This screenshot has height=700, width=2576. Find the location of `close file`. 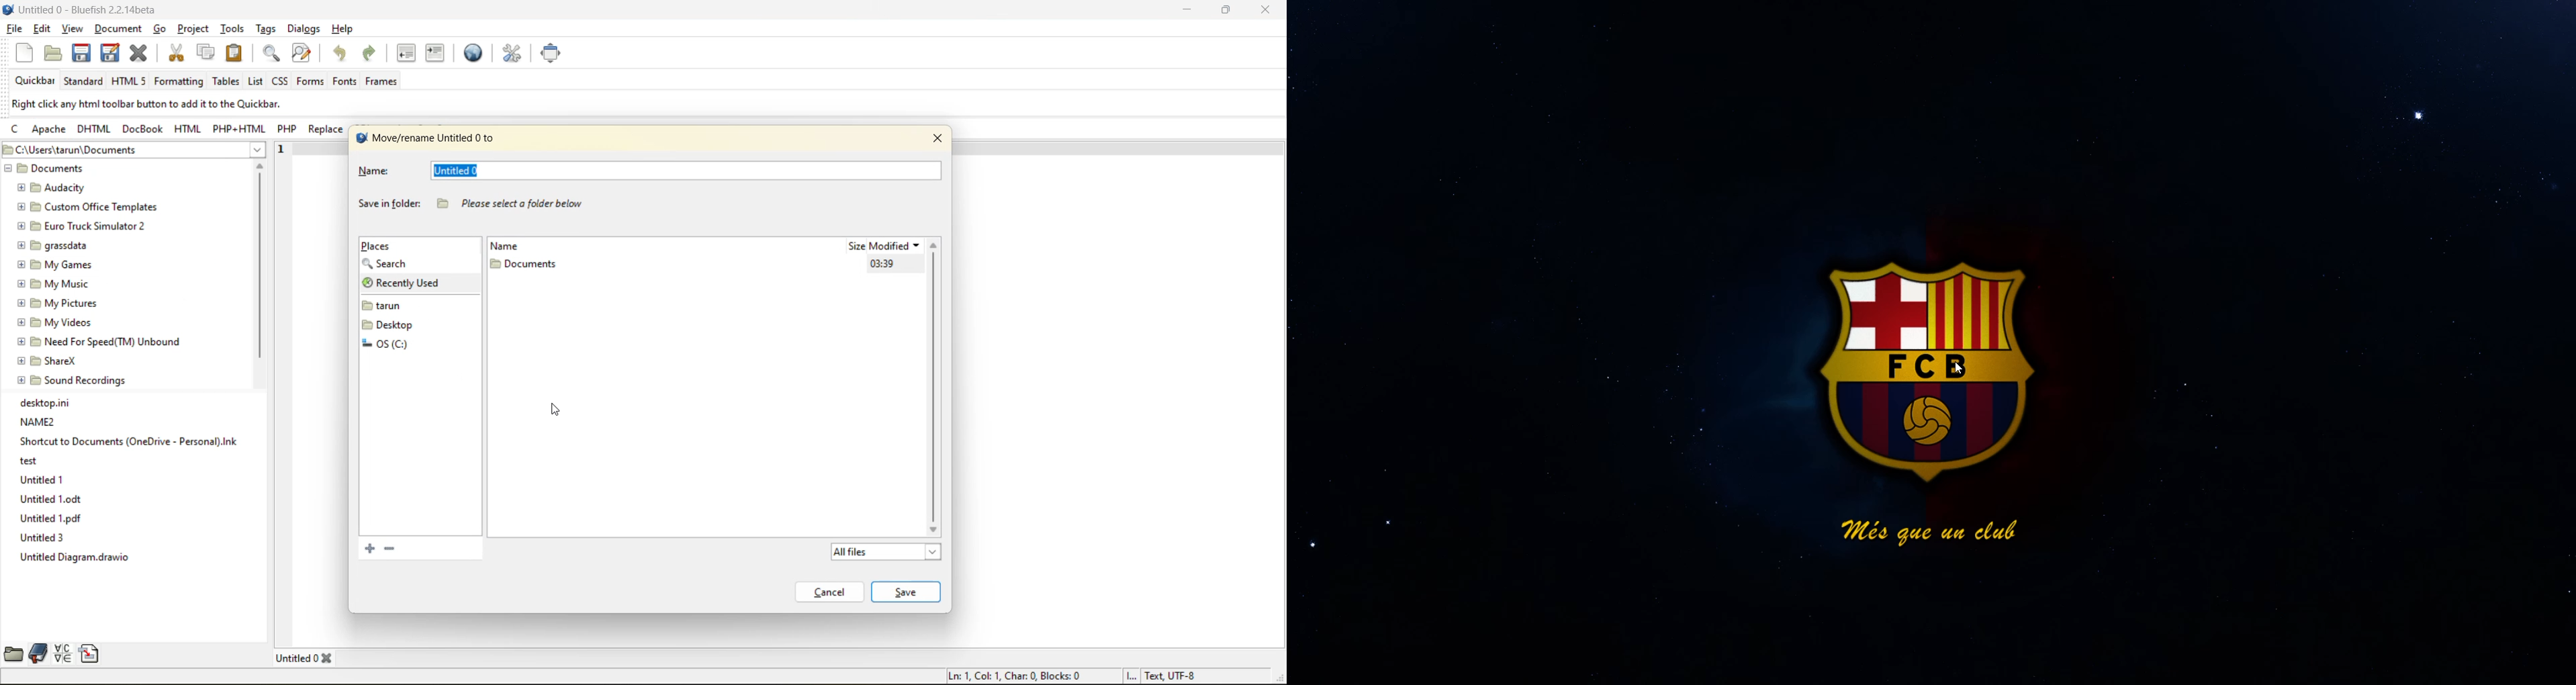

close file is located at coordinates (143, 53).